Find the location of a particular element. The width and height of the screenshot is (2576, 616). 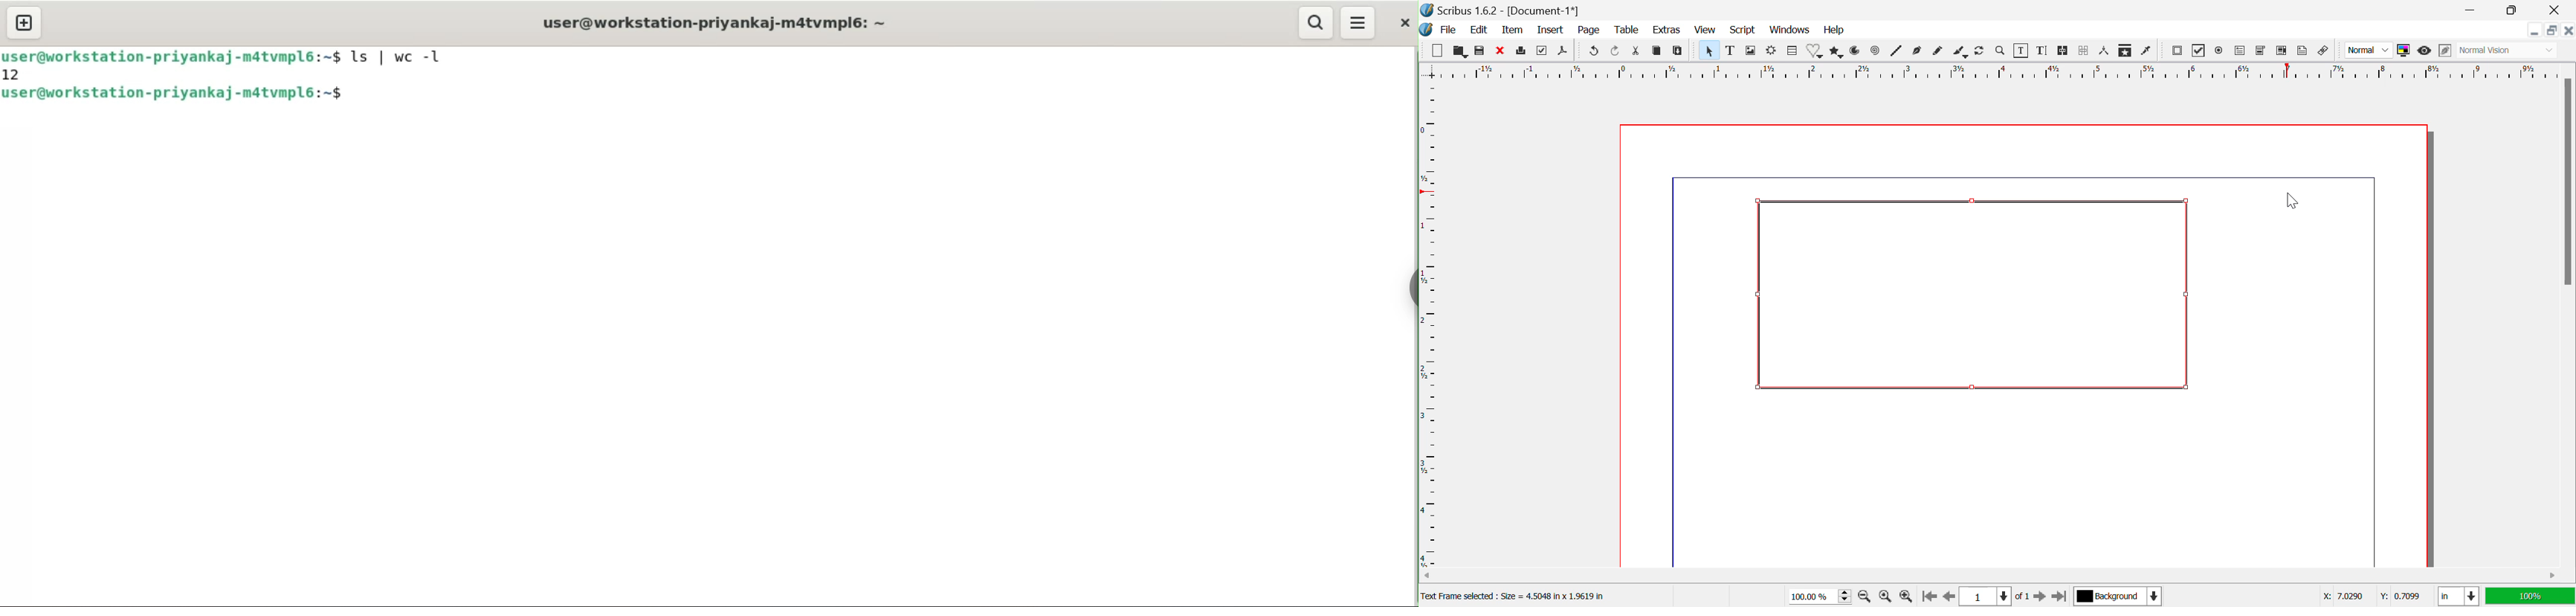

View is located at coordinates (1706, 31).